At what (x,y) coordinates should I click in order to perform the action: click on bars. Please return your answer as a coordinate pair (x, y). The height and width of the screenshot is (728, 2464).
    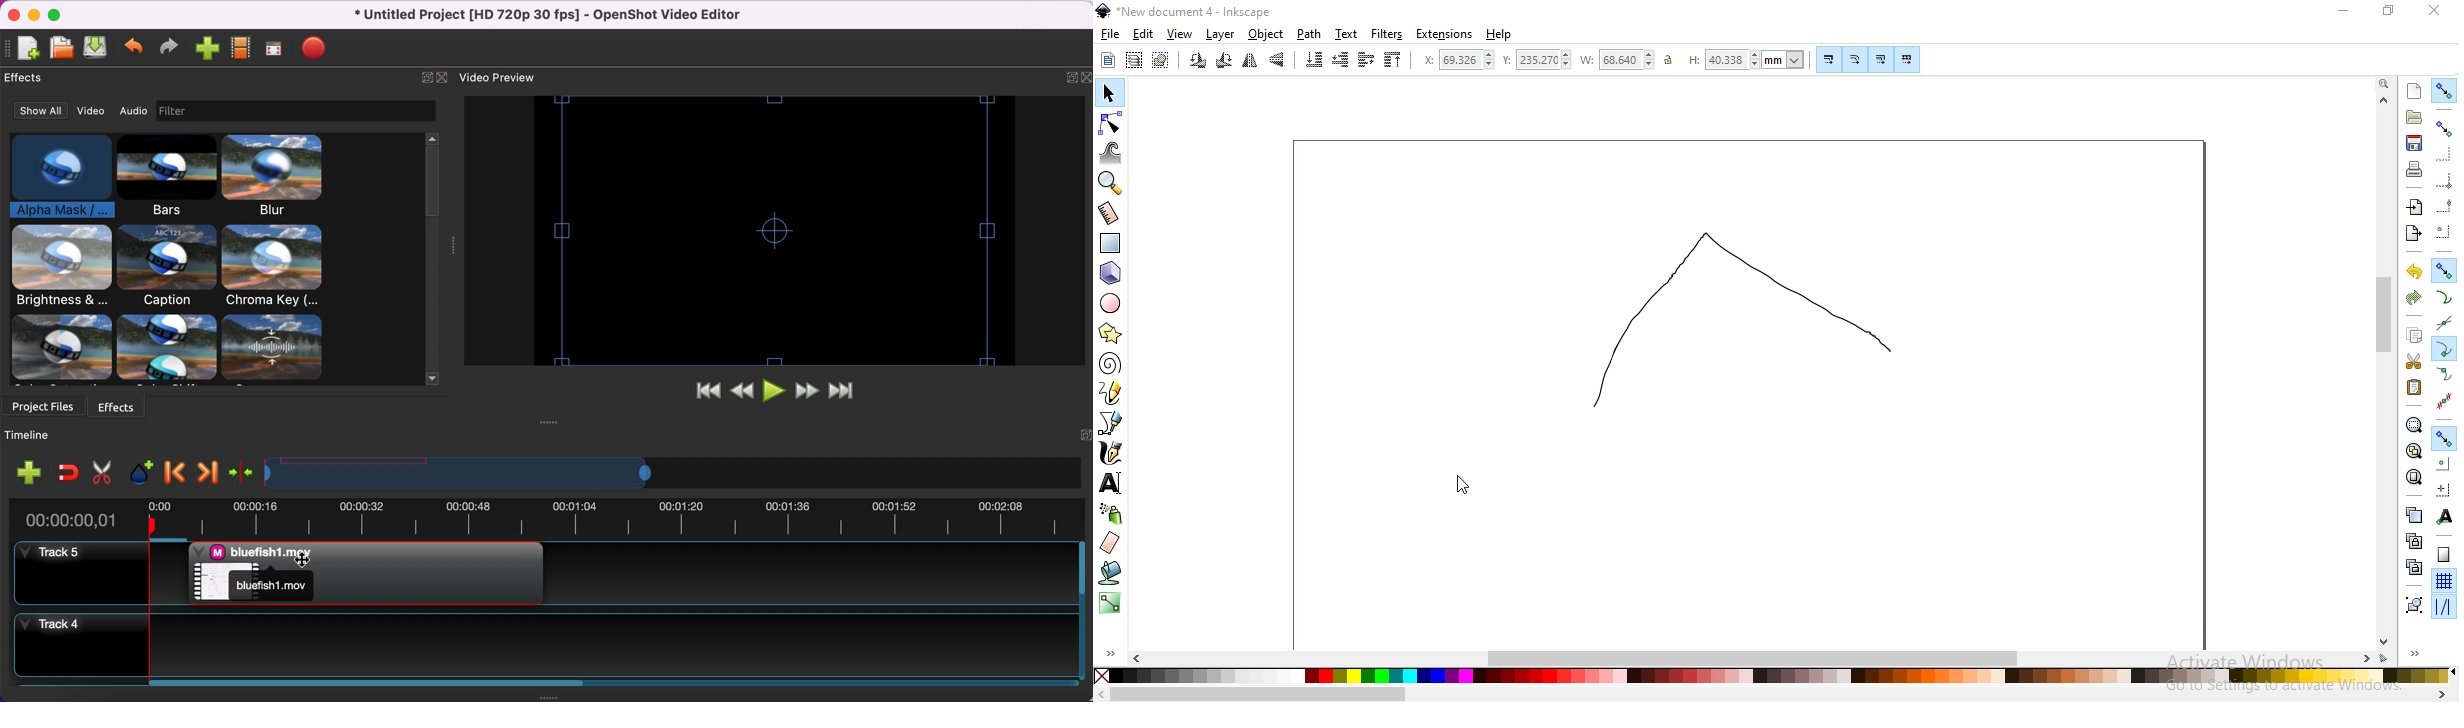
    Looking at the image, I should click on (163, 177).